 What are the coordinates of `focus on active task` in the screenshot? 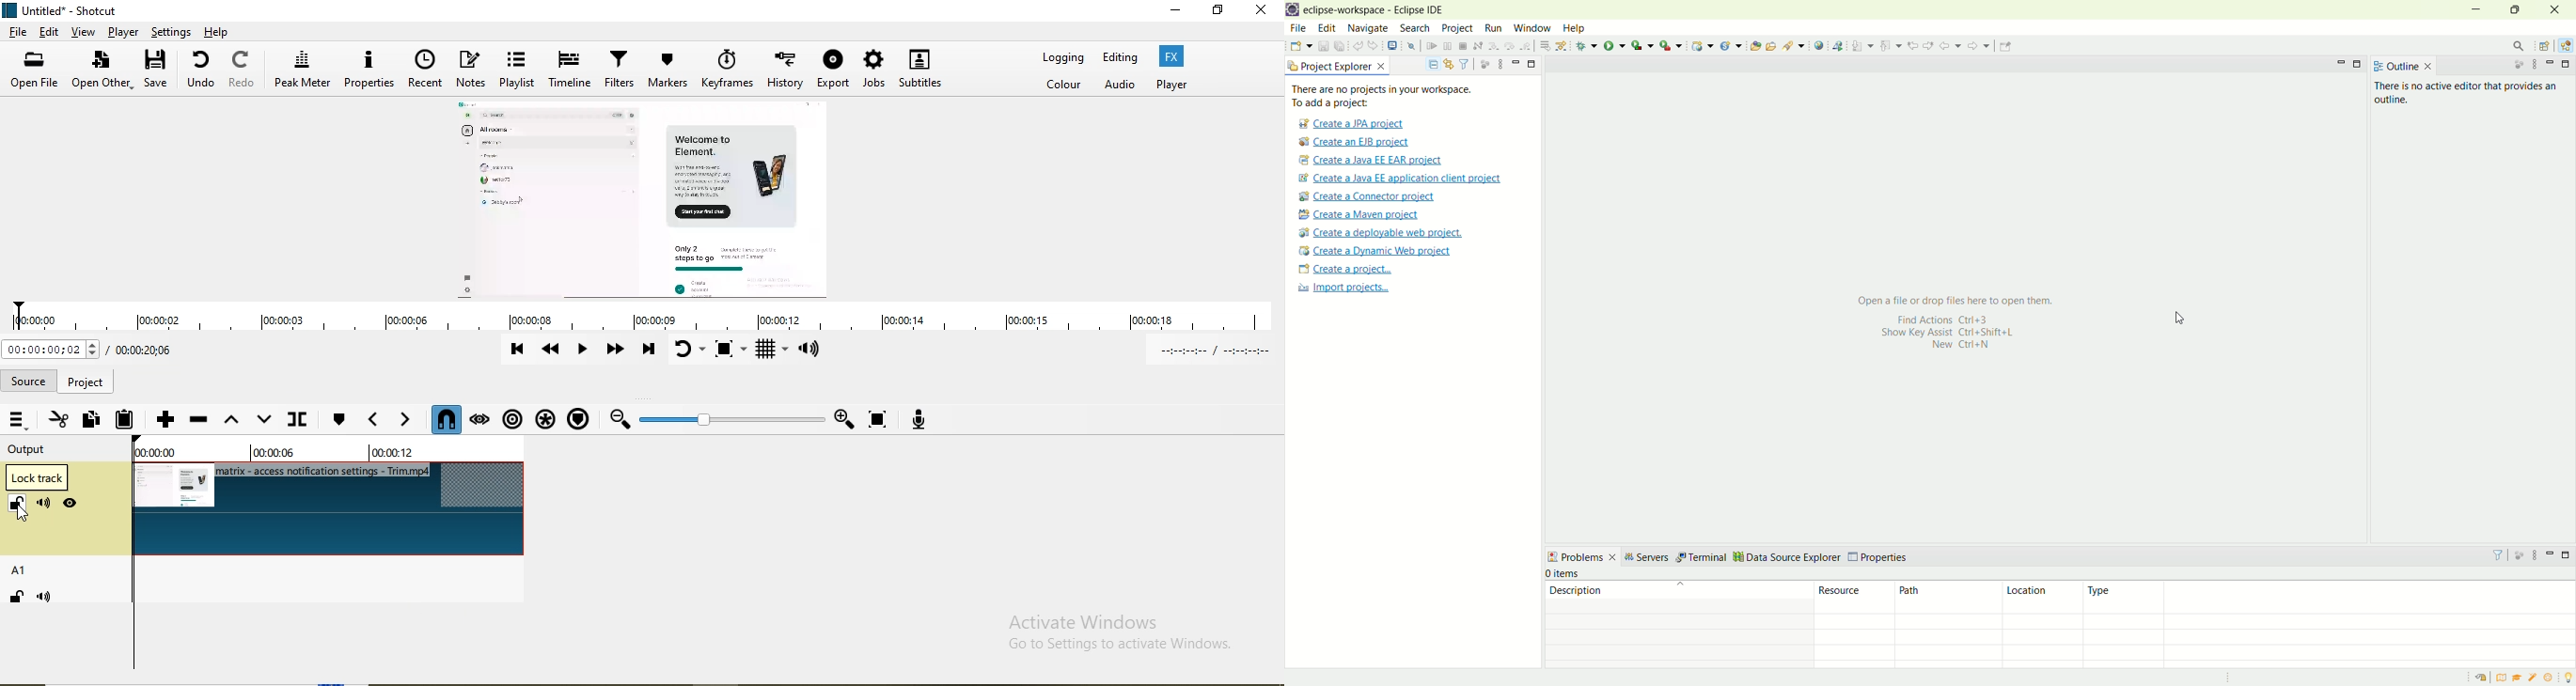 It's located at (2518, 556).